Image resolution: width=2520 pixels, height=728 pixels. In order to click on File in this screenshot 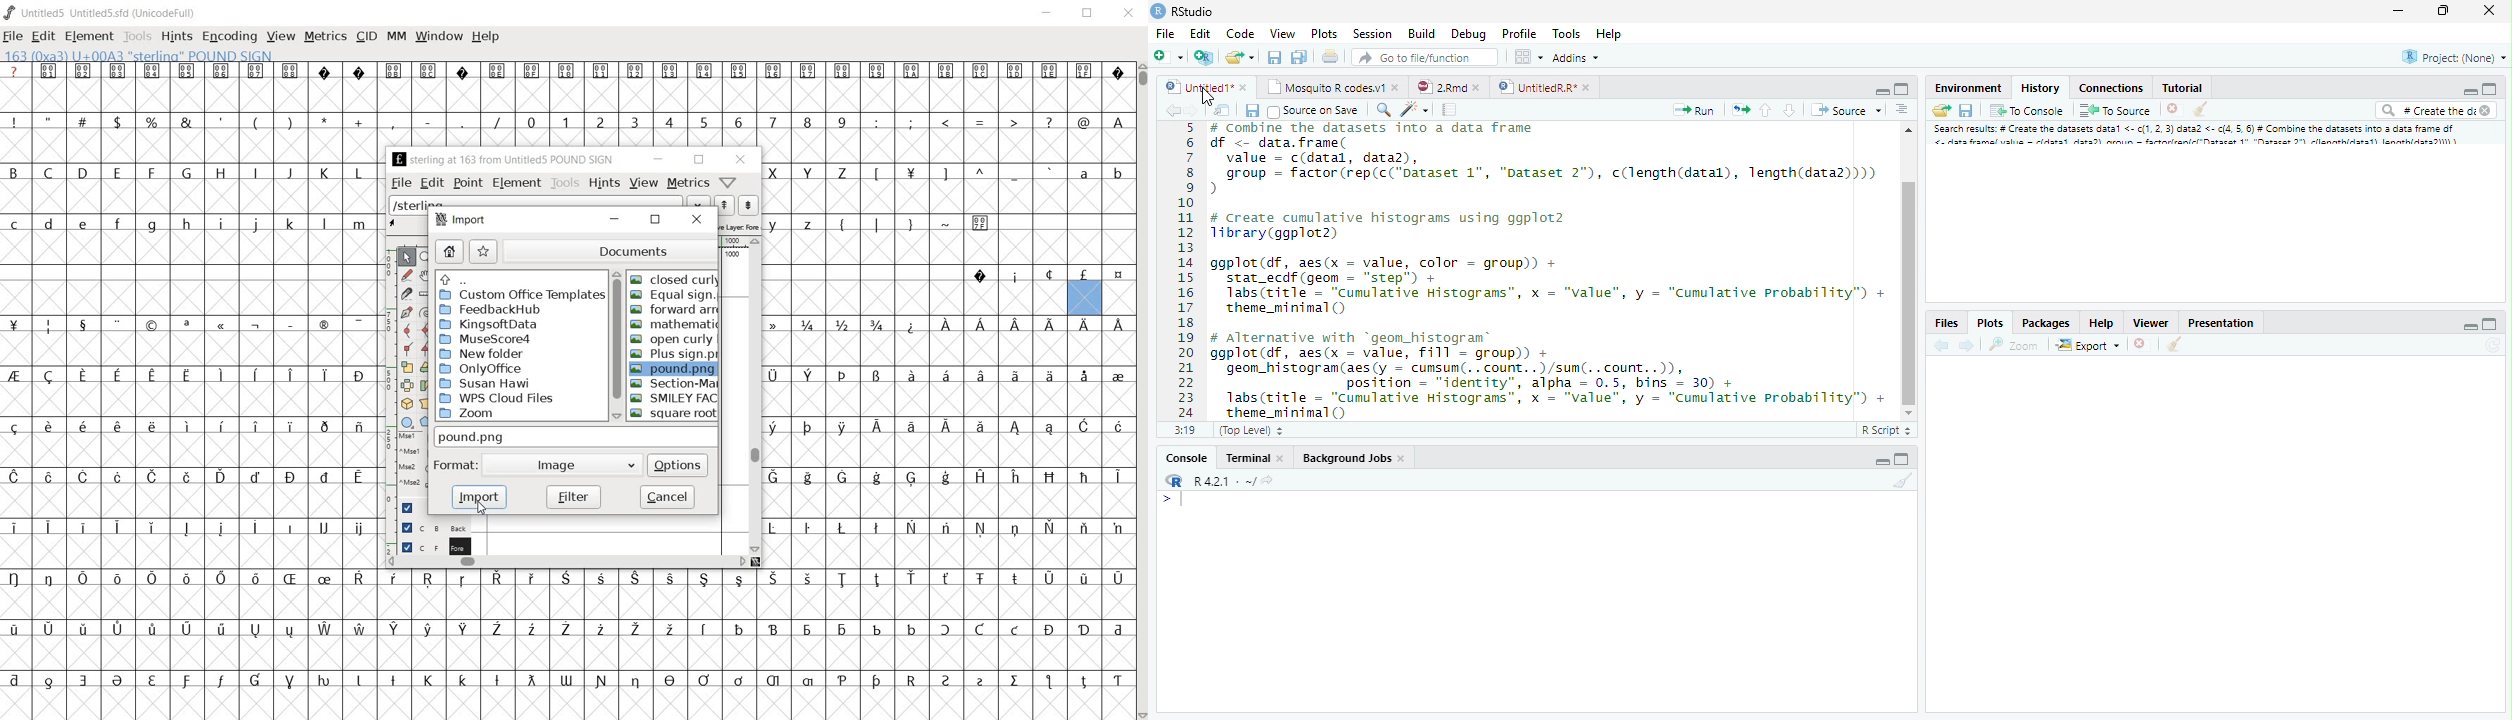, I will do `click(1165, 35)`.